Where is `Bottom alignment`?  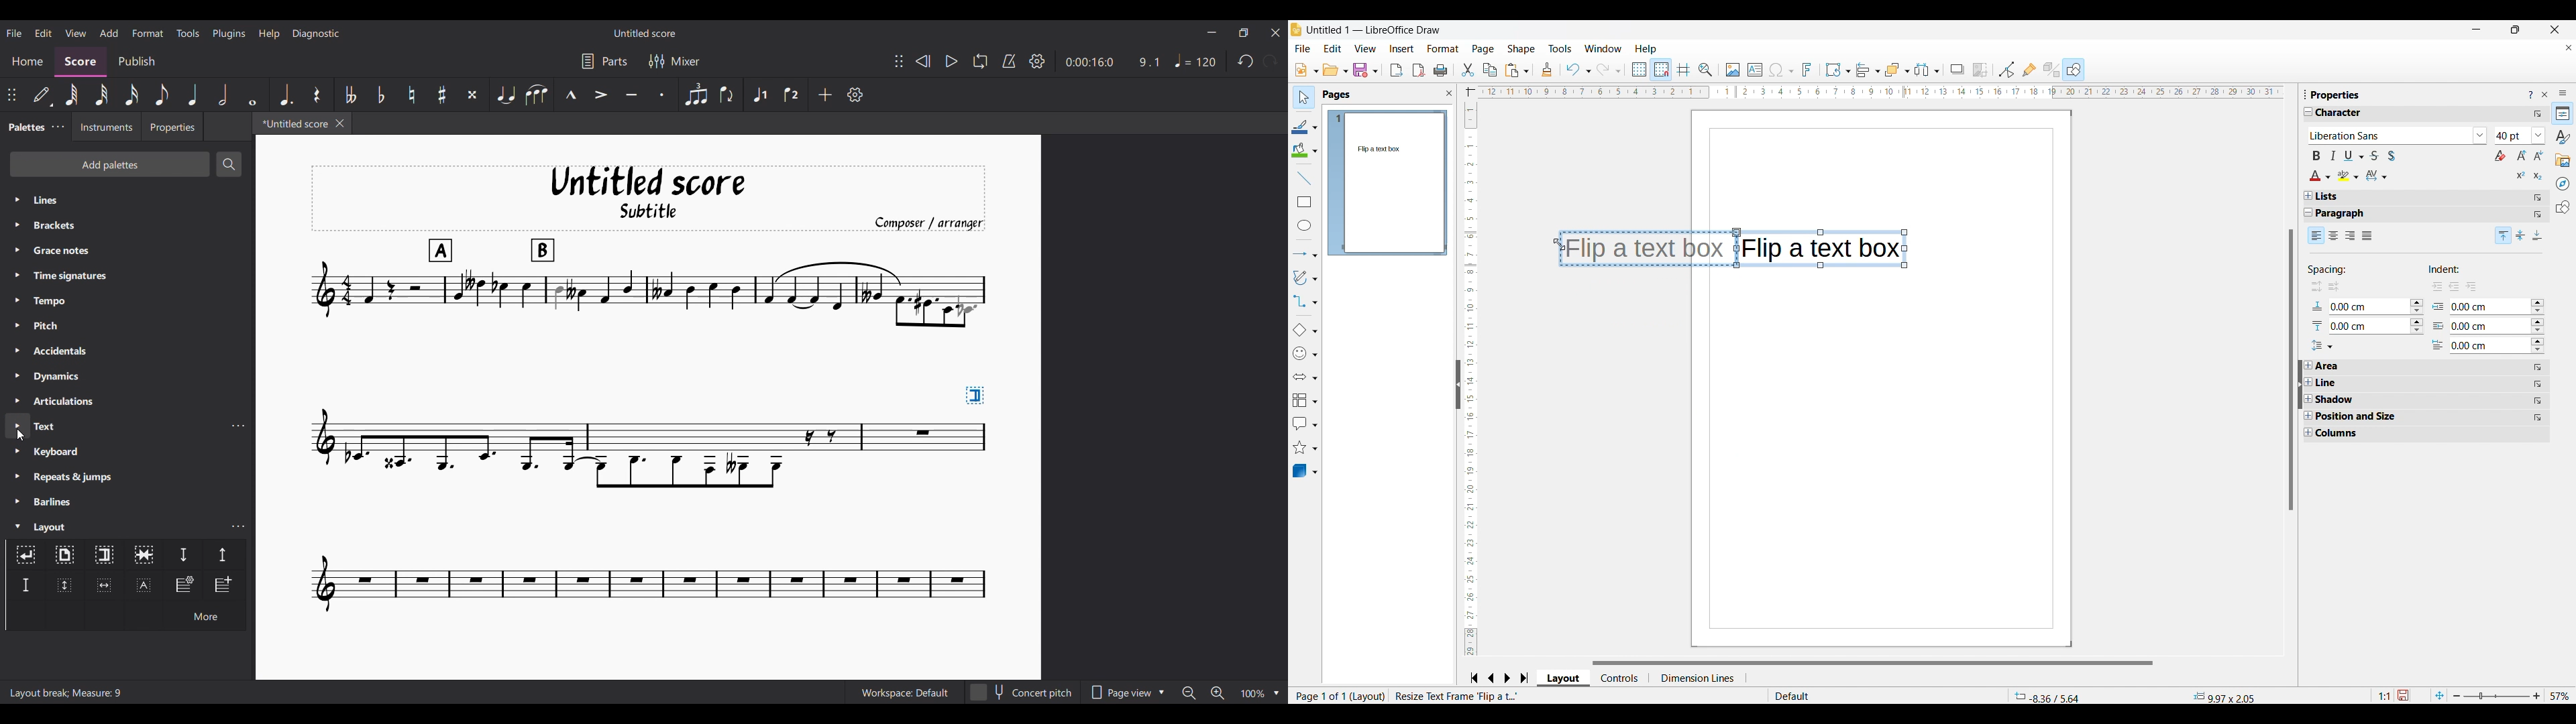 Bottom alignment is located at coordinates (2538, 235).